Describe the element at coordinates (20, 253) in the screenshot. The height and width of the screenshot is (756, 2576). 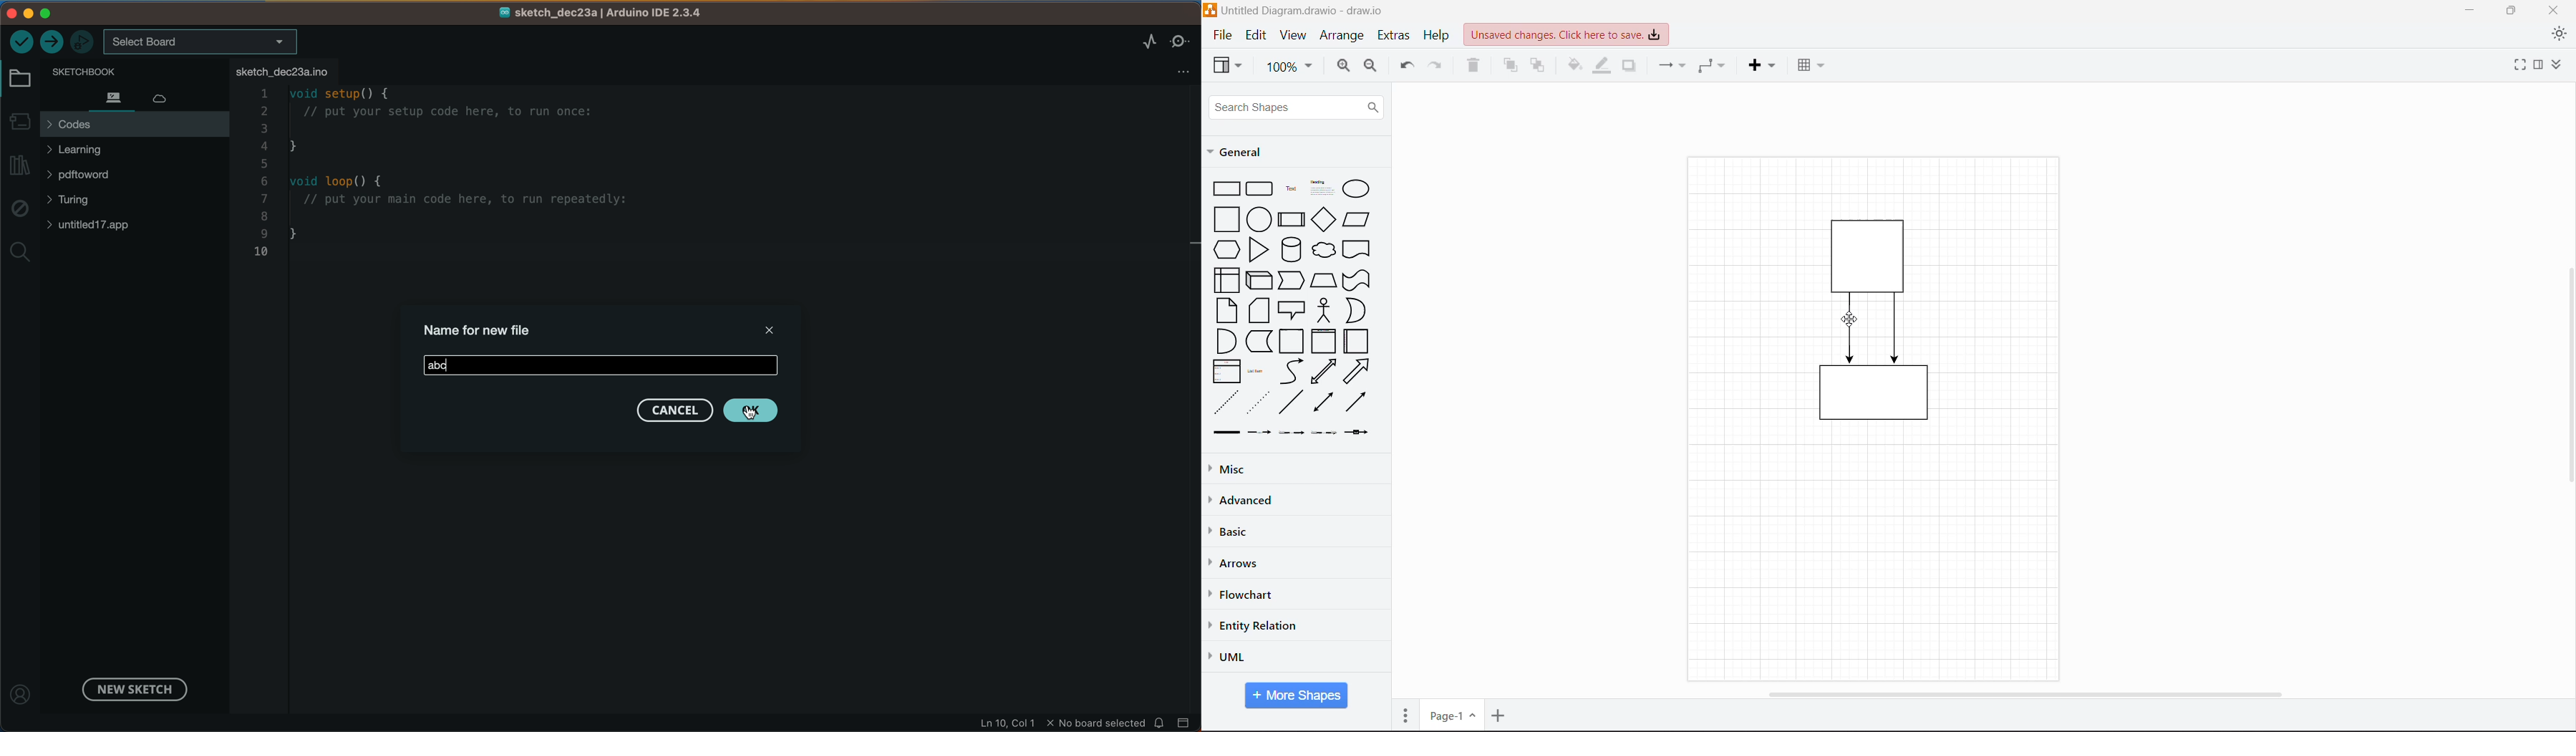
I see `search` at that location.